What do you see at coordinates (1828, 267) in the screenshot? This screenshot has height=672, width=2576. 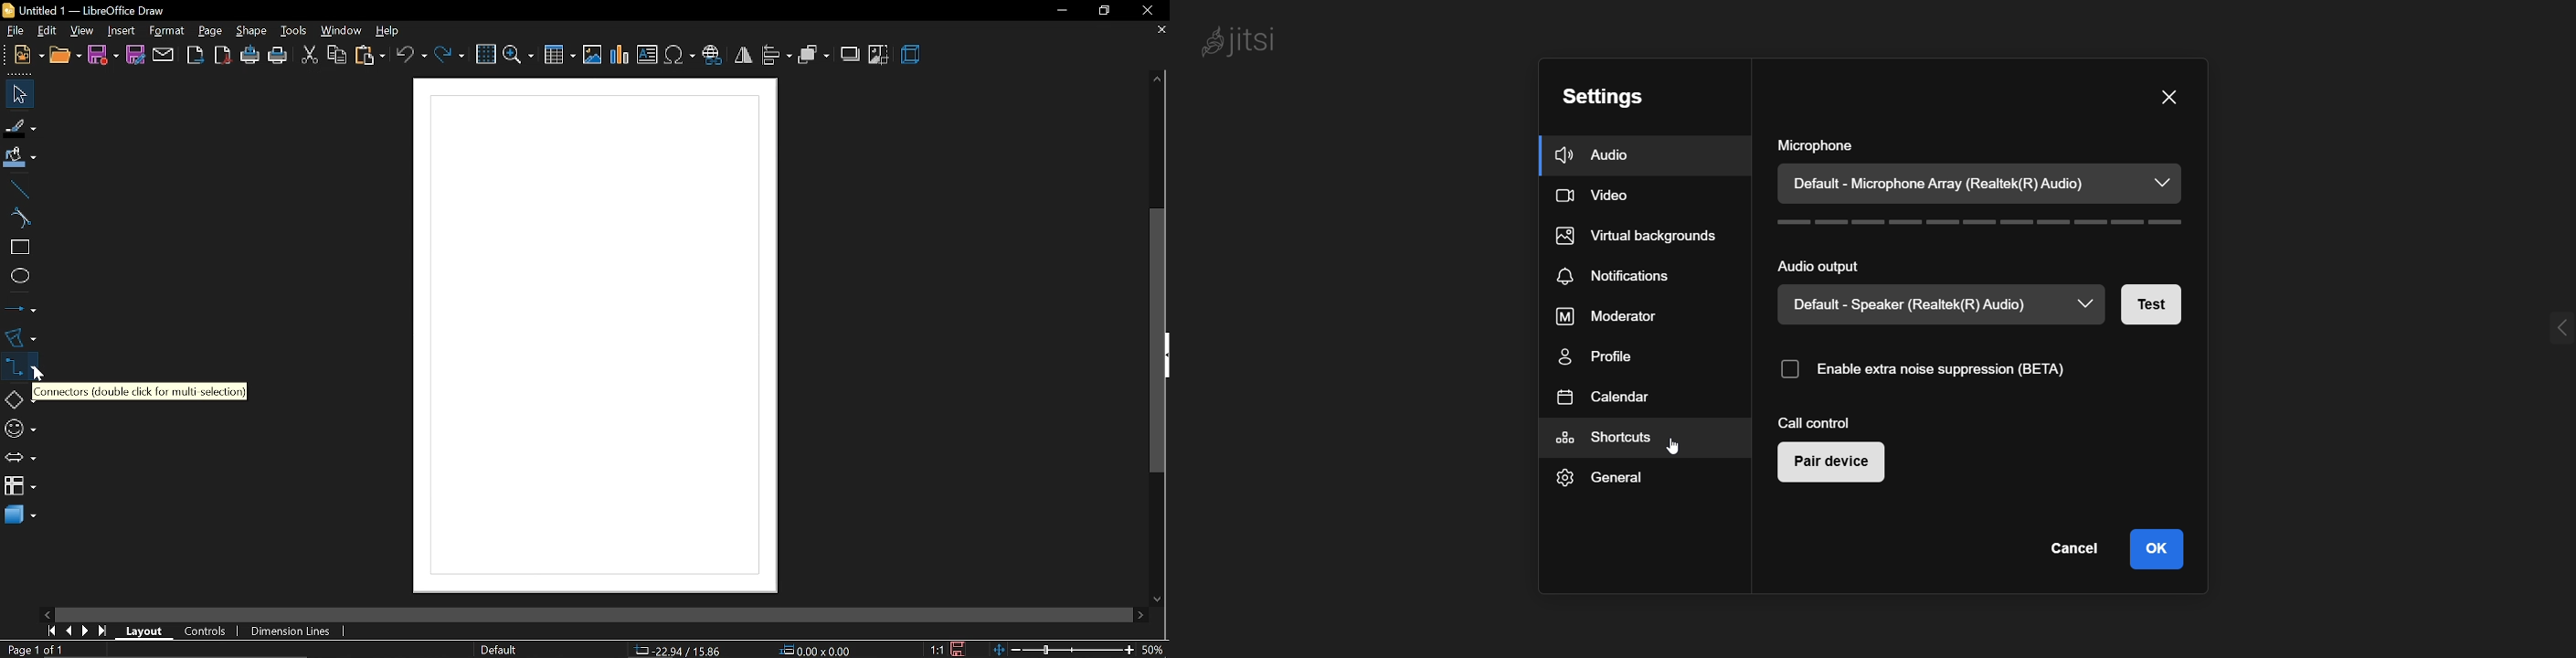 I see `audio output` at bounding box center [1828, 267].